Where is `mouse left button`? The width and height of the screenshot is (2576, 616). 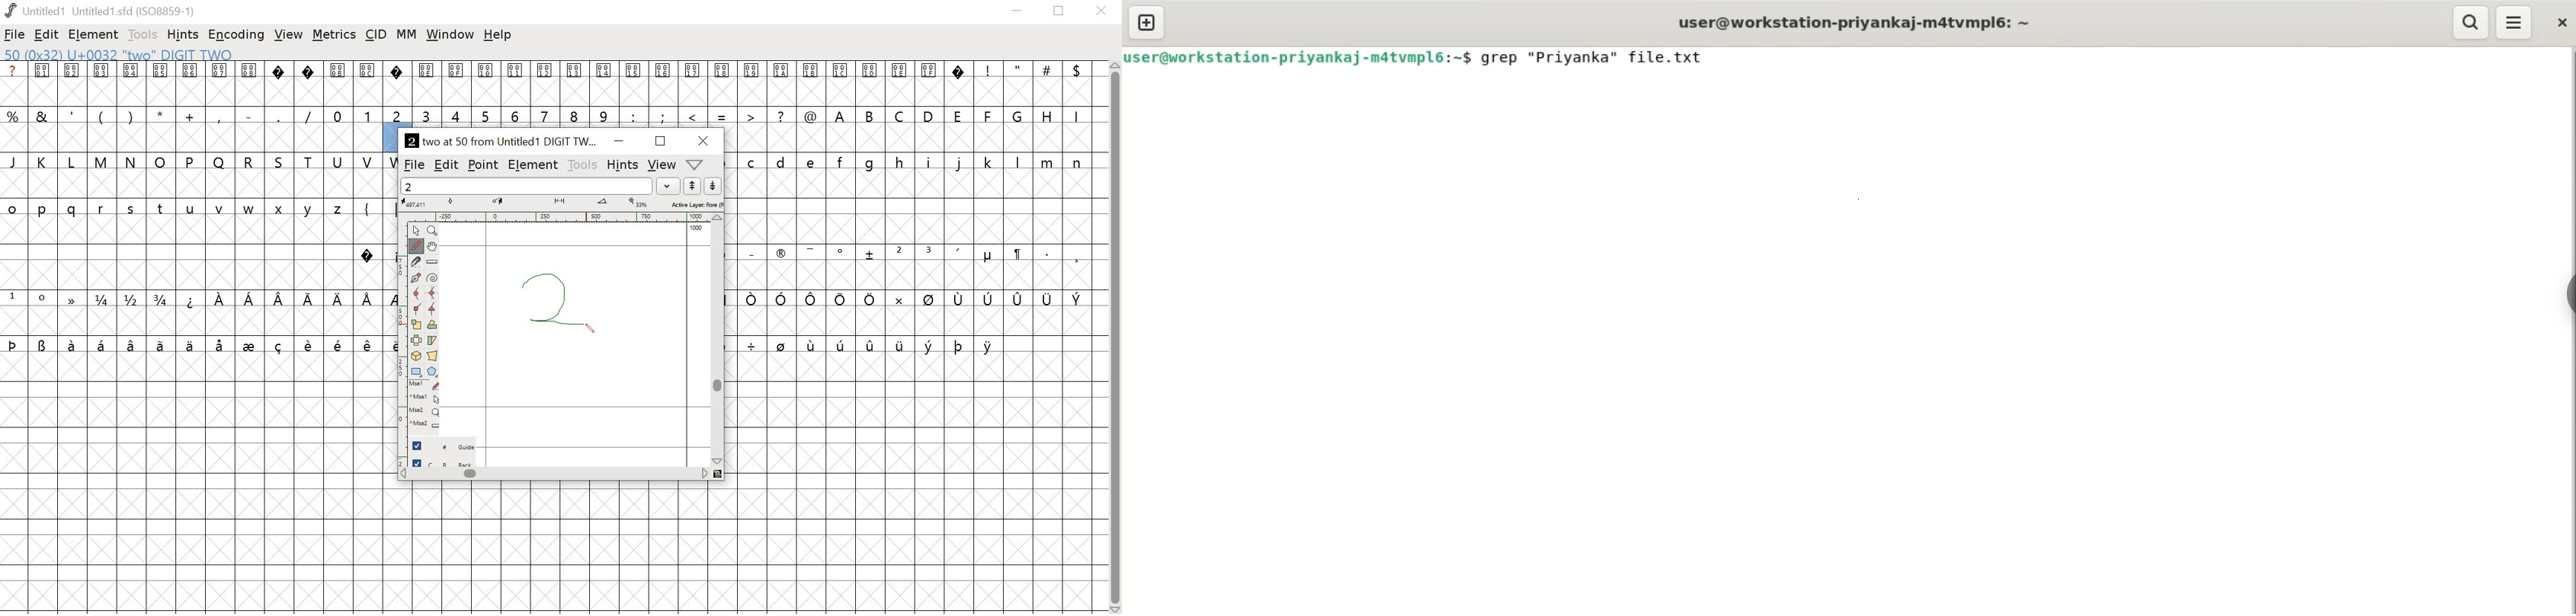
mouse left button is located at coordinates (427, 386).